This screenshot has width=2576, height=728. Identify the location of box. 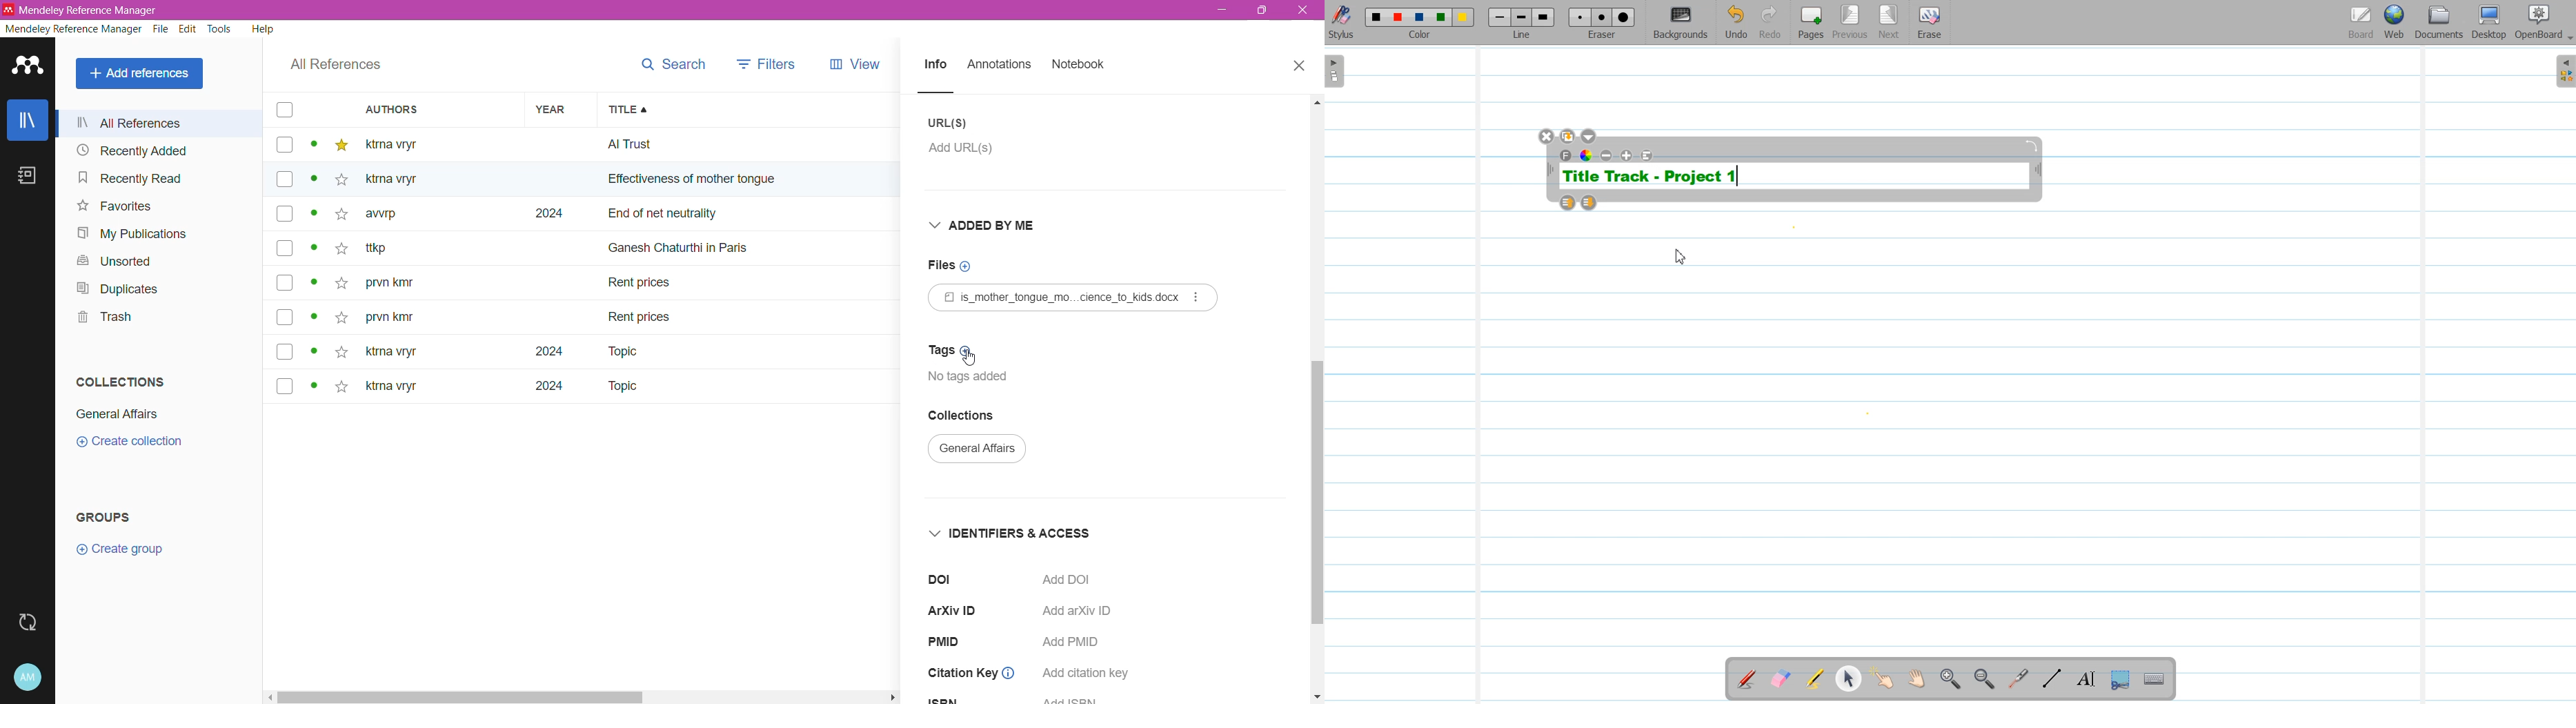
(284, 248).